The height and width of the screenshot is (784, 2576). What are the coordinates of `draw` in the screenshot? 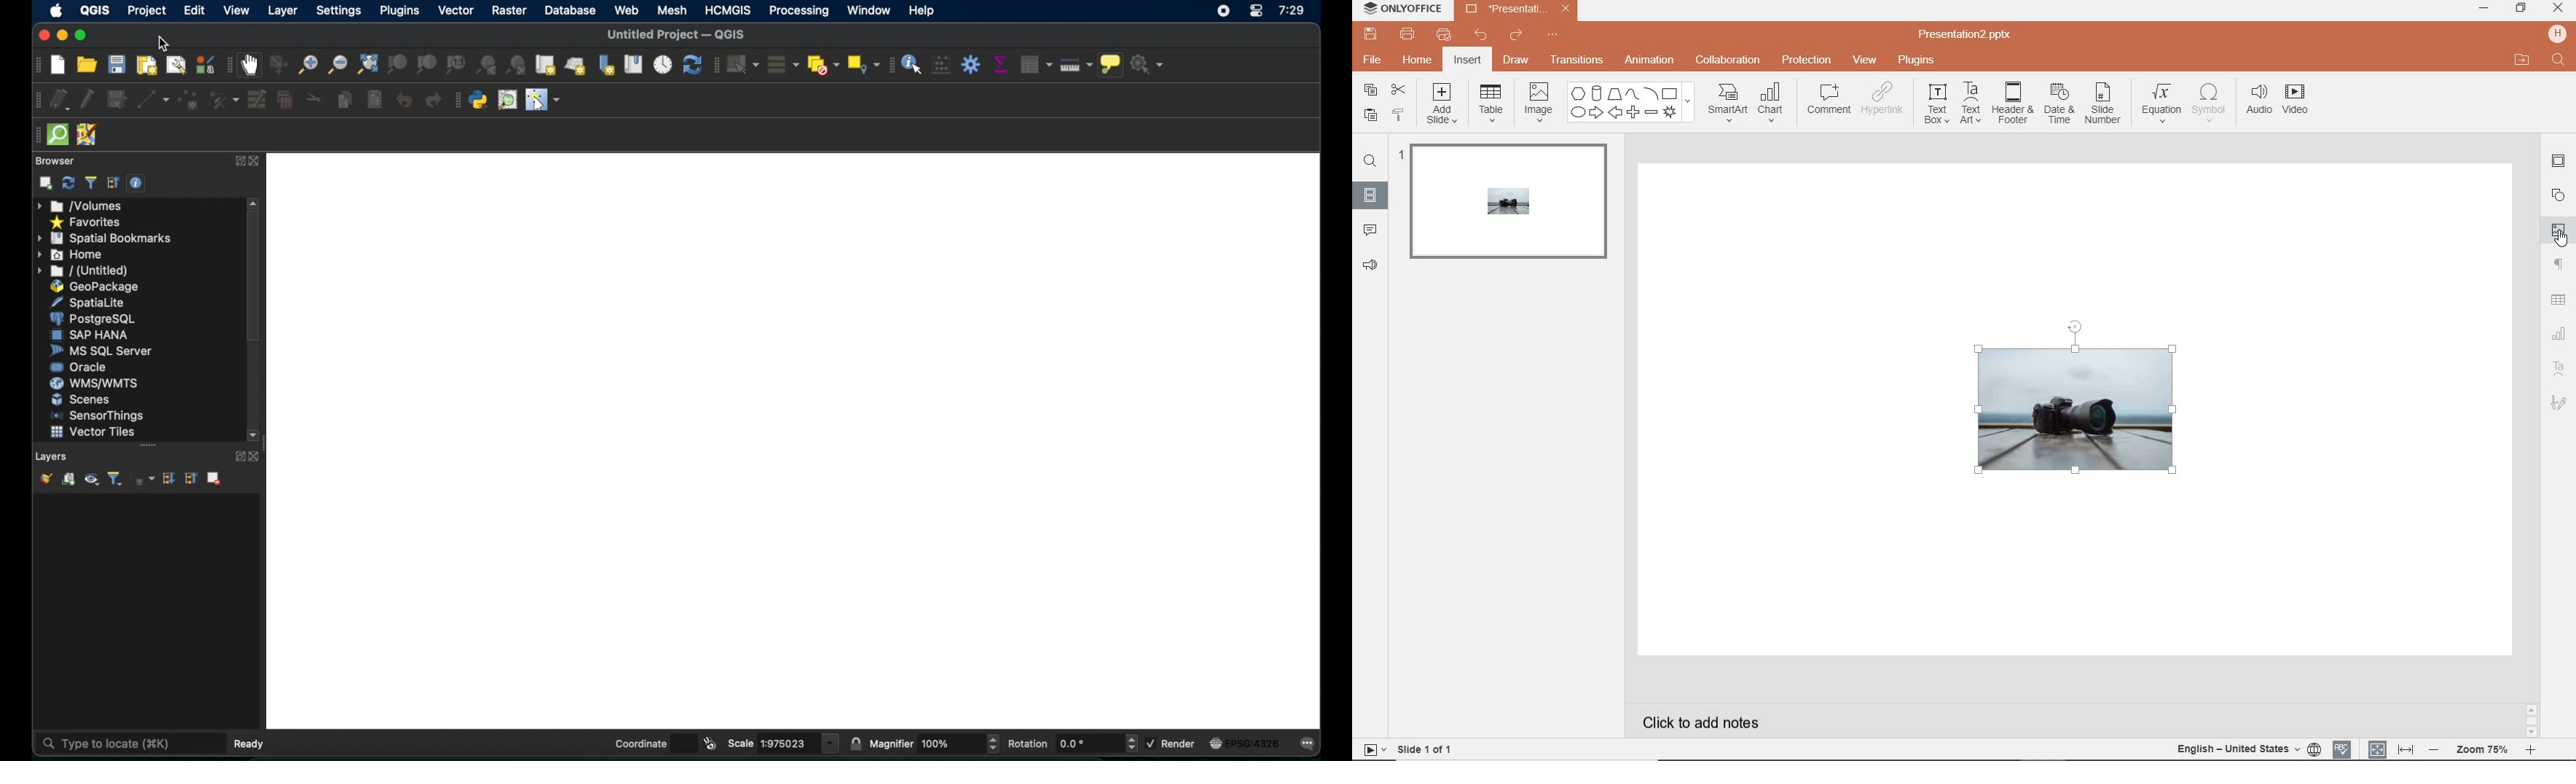 It's located at (1517, 61).